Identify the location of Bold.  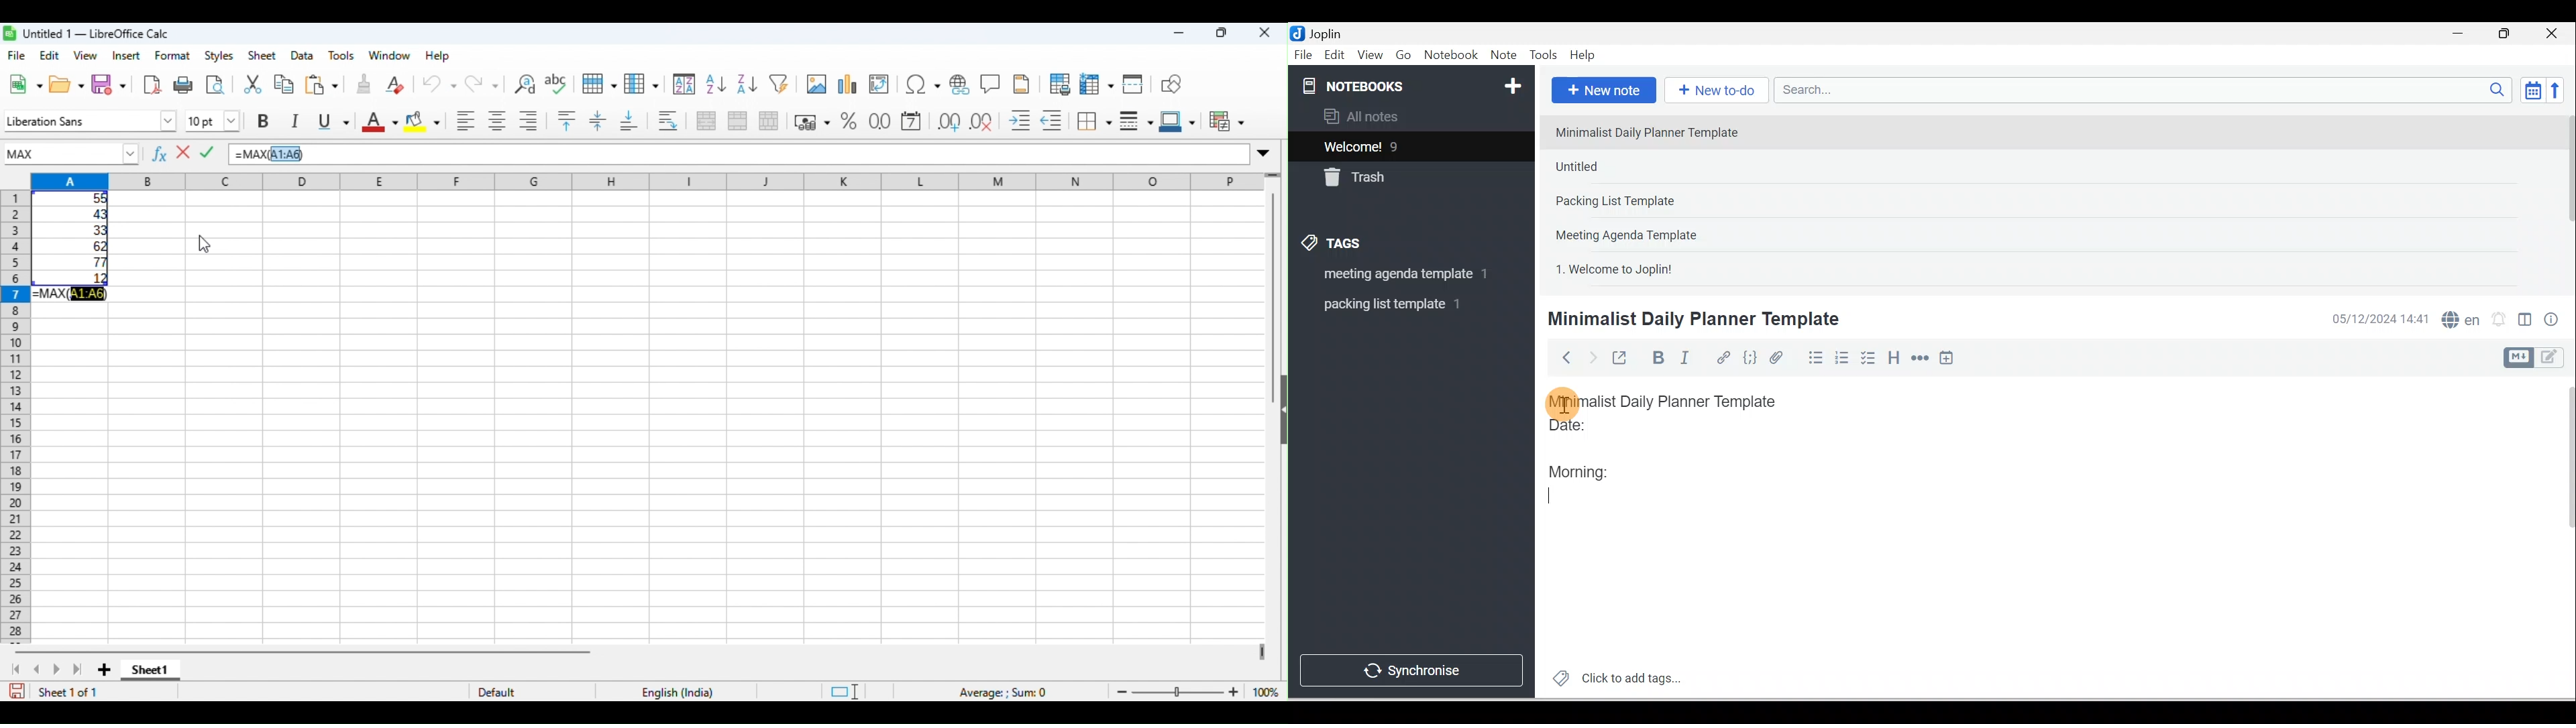
(1656, 358).